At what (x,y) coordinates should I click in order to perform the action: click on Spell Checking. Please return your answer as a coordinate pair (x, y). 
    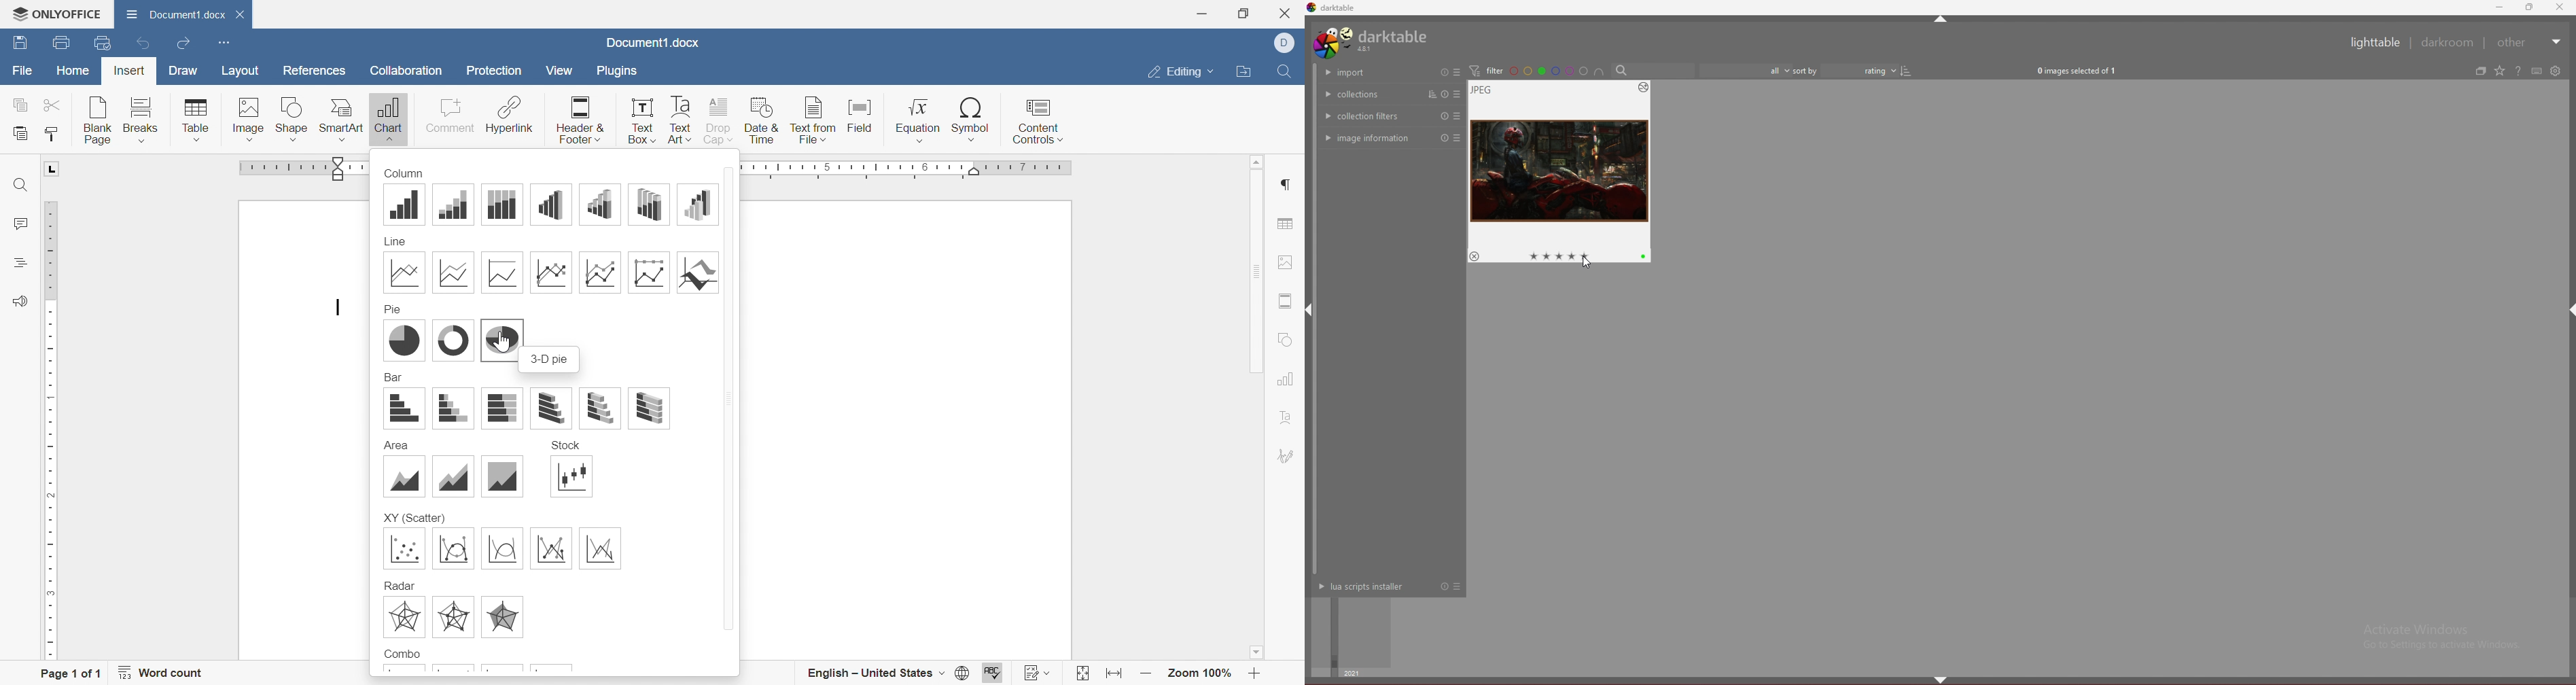
    Looking at the image, I should click on (994, 672).